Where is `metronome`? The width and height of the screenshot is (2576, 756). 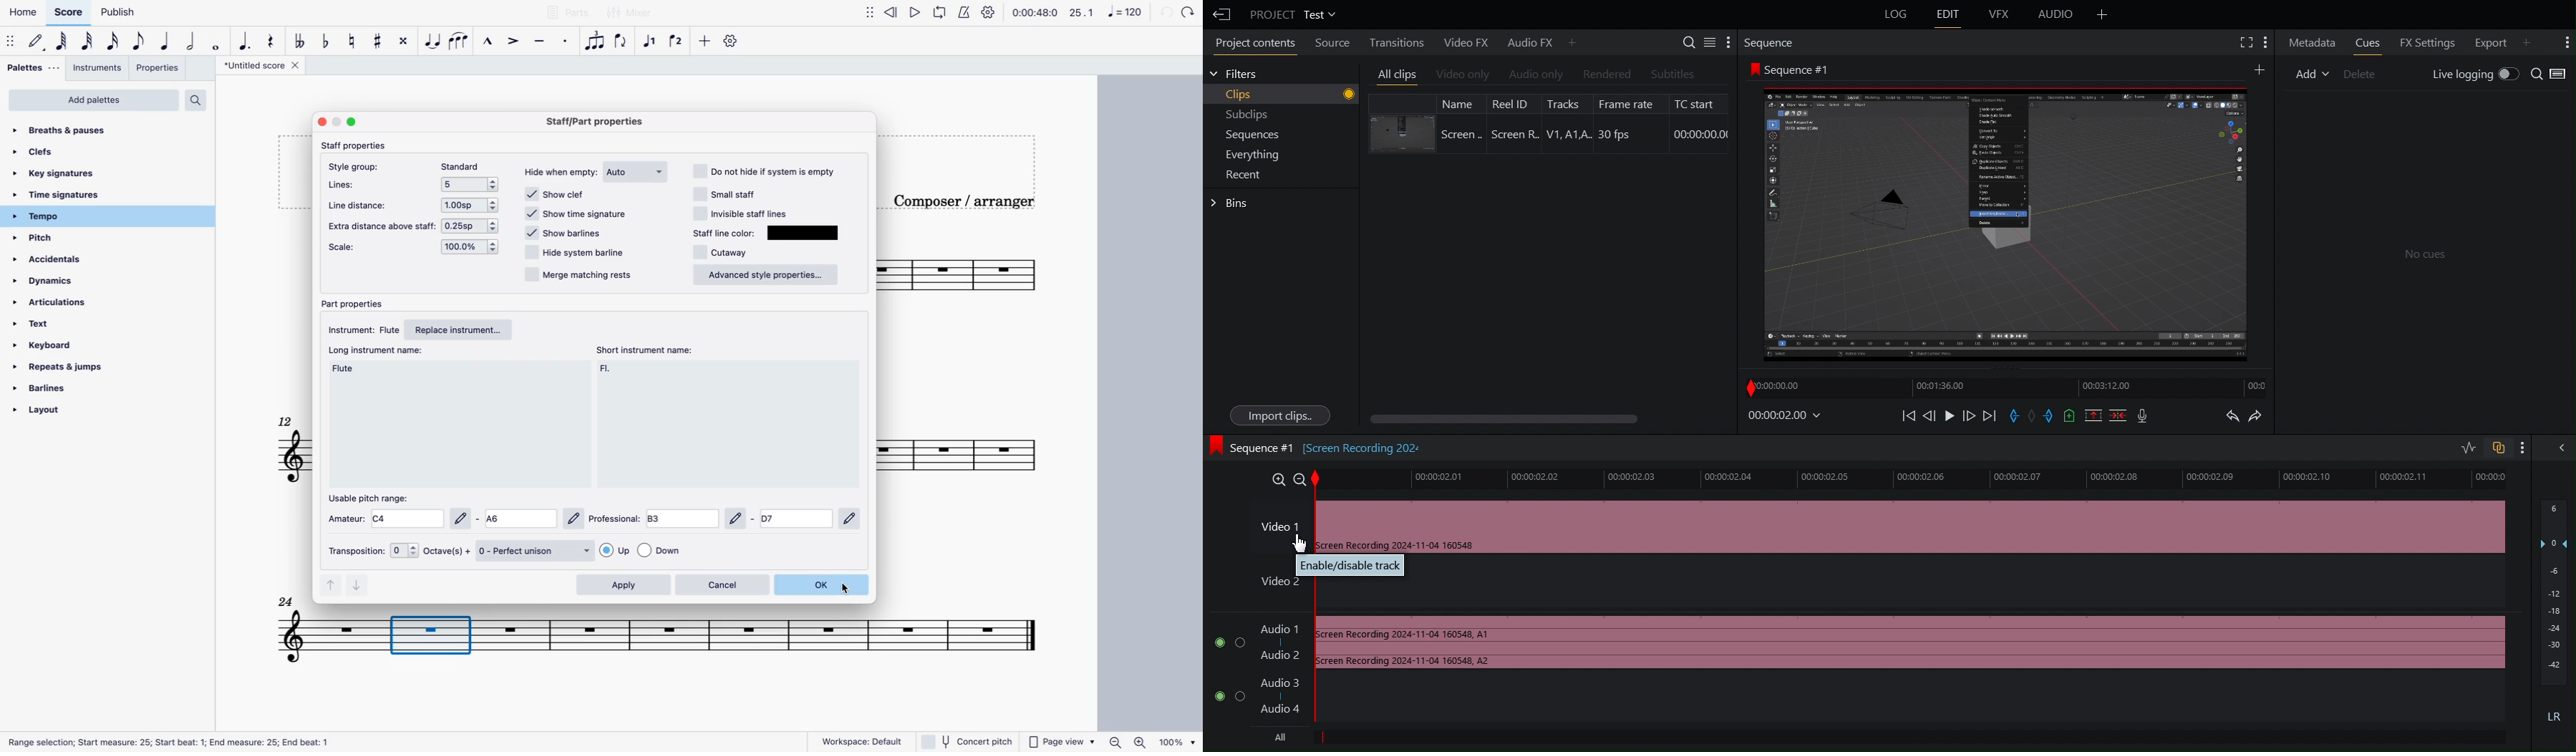
metronome is located at coordinates (963, 15).